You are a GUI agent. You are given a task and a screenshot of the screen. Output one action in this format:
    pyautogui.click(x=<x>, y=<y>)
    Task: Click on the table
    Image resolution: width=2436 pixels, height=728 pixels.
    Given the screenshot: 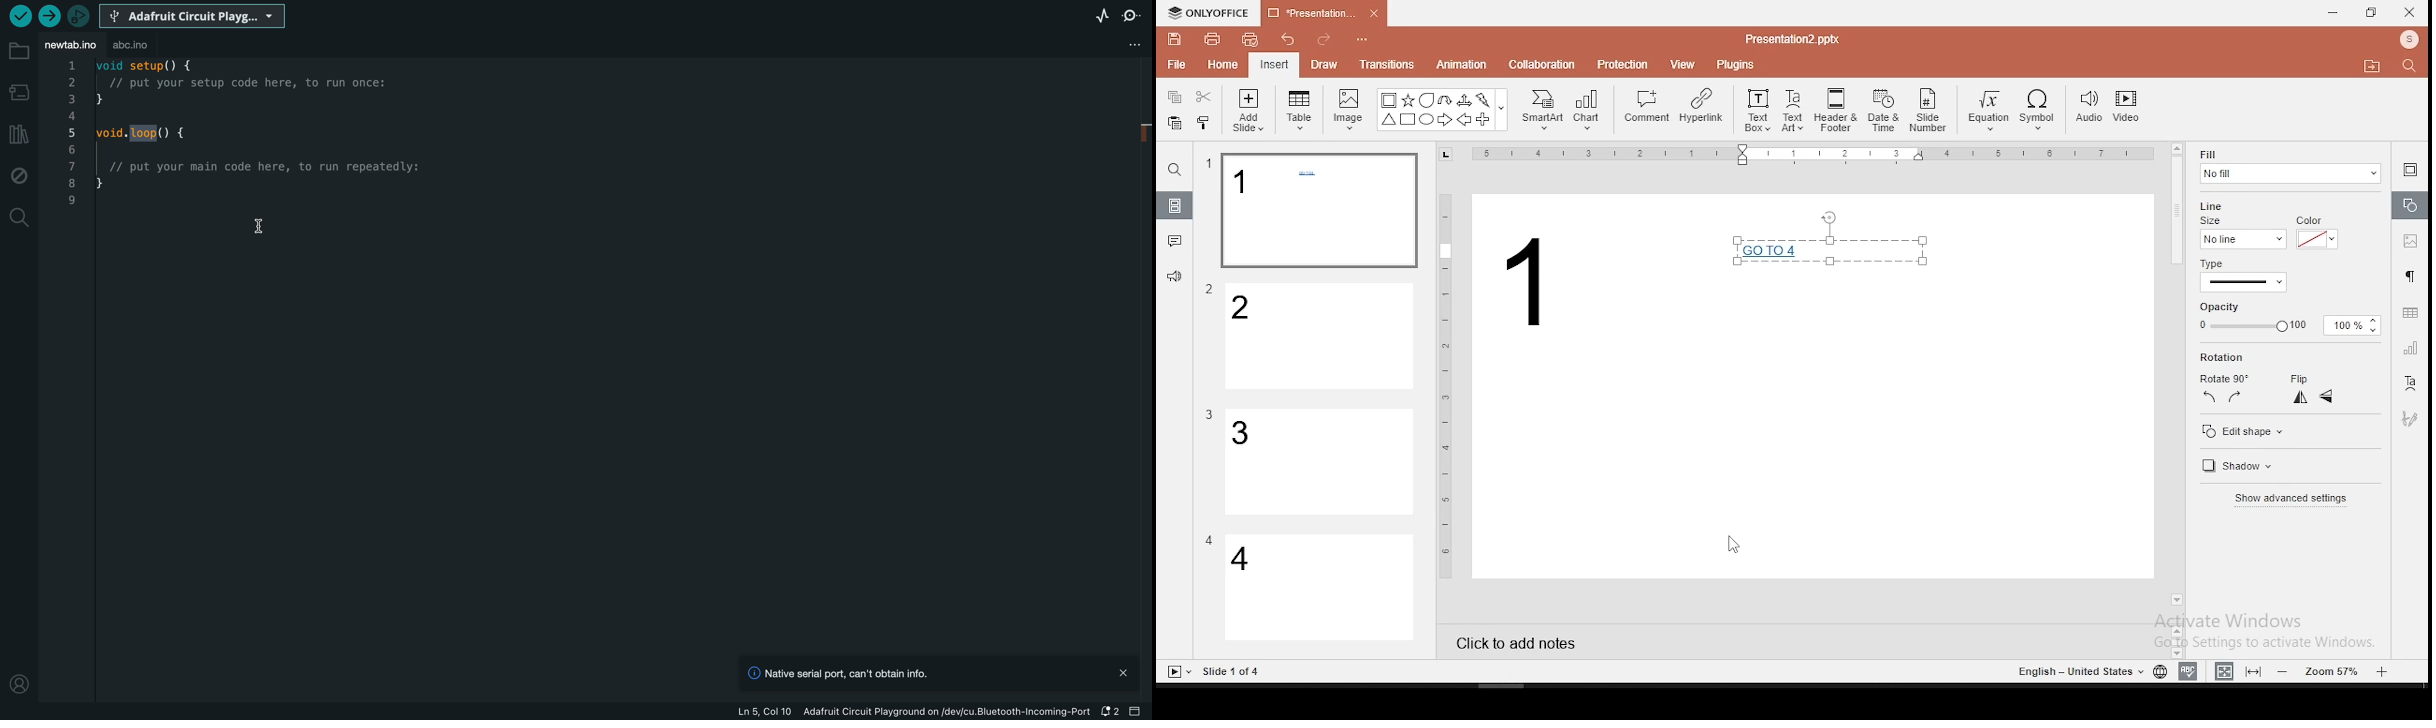 What is the action you would take?
    pyautogui.click(x=1299, y=107)
    